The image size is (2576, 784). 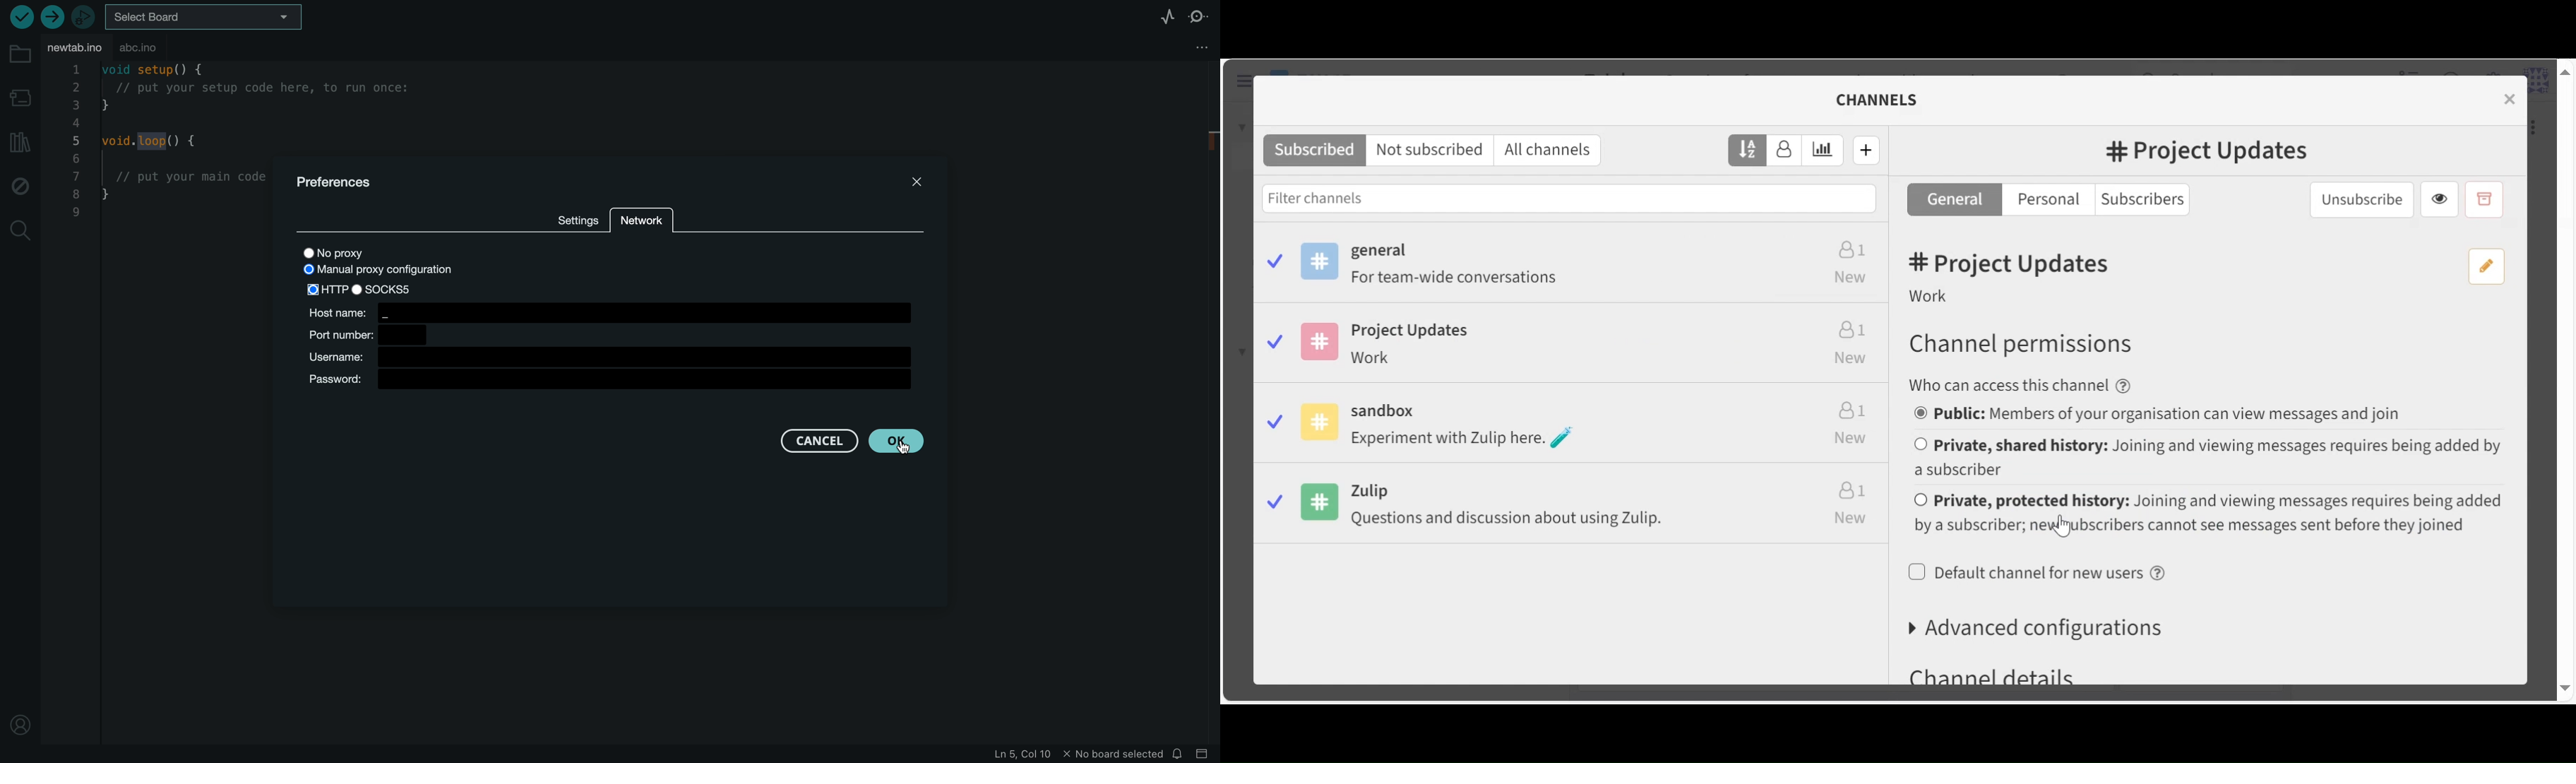 I want to click on Sort by name, so click(x=1753, y=150).